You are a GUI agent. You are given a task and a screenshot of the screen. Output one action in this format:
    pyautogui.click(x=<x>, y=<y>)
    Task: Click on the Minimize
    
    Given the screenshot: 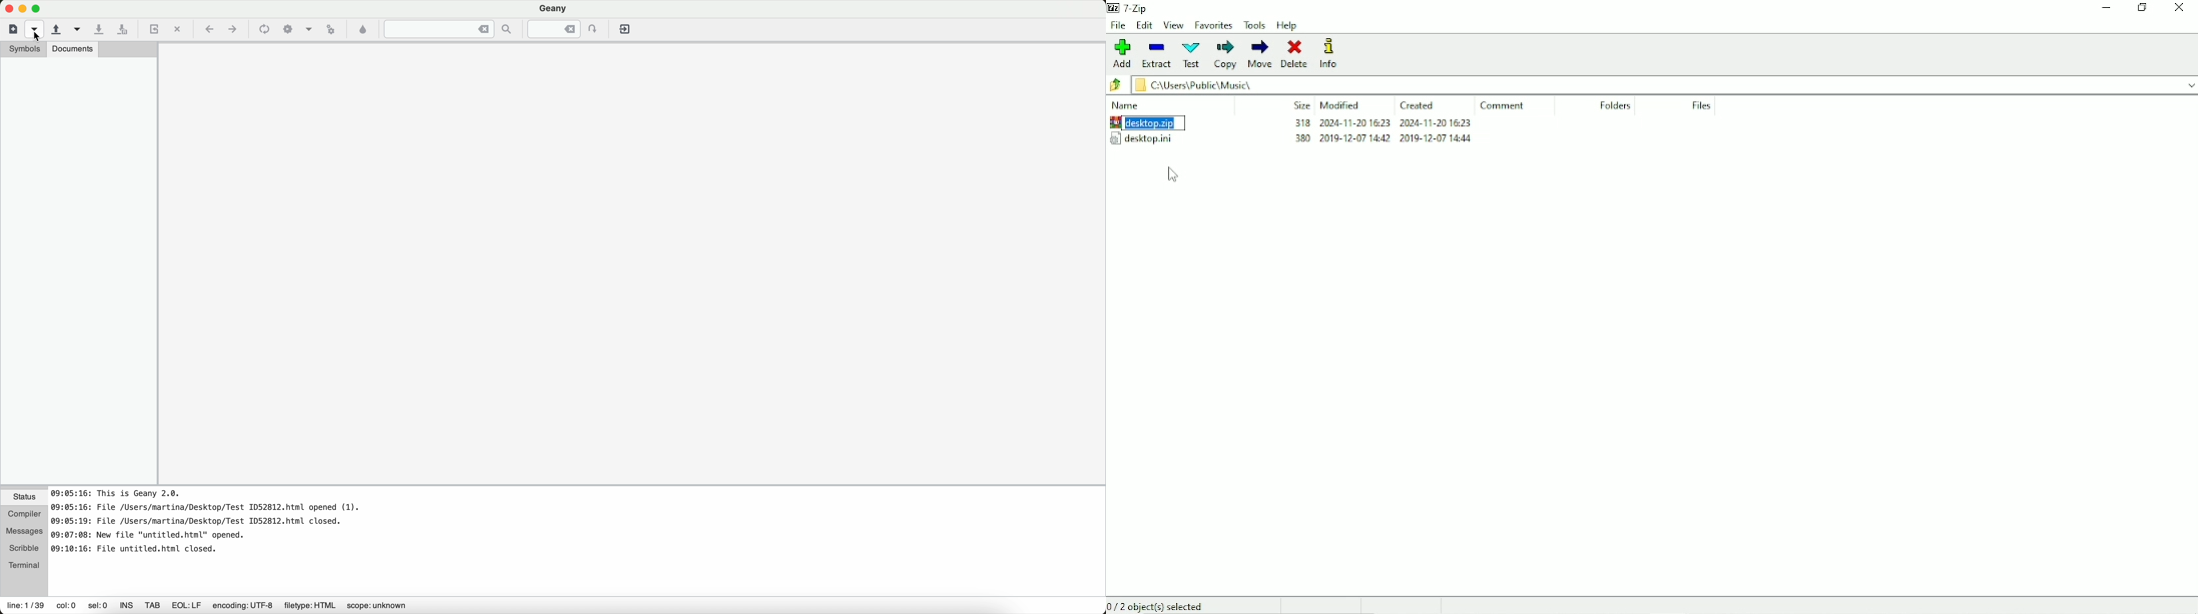 What is the action you would take?
    pyautogui.click(x=2107, y=8)
    